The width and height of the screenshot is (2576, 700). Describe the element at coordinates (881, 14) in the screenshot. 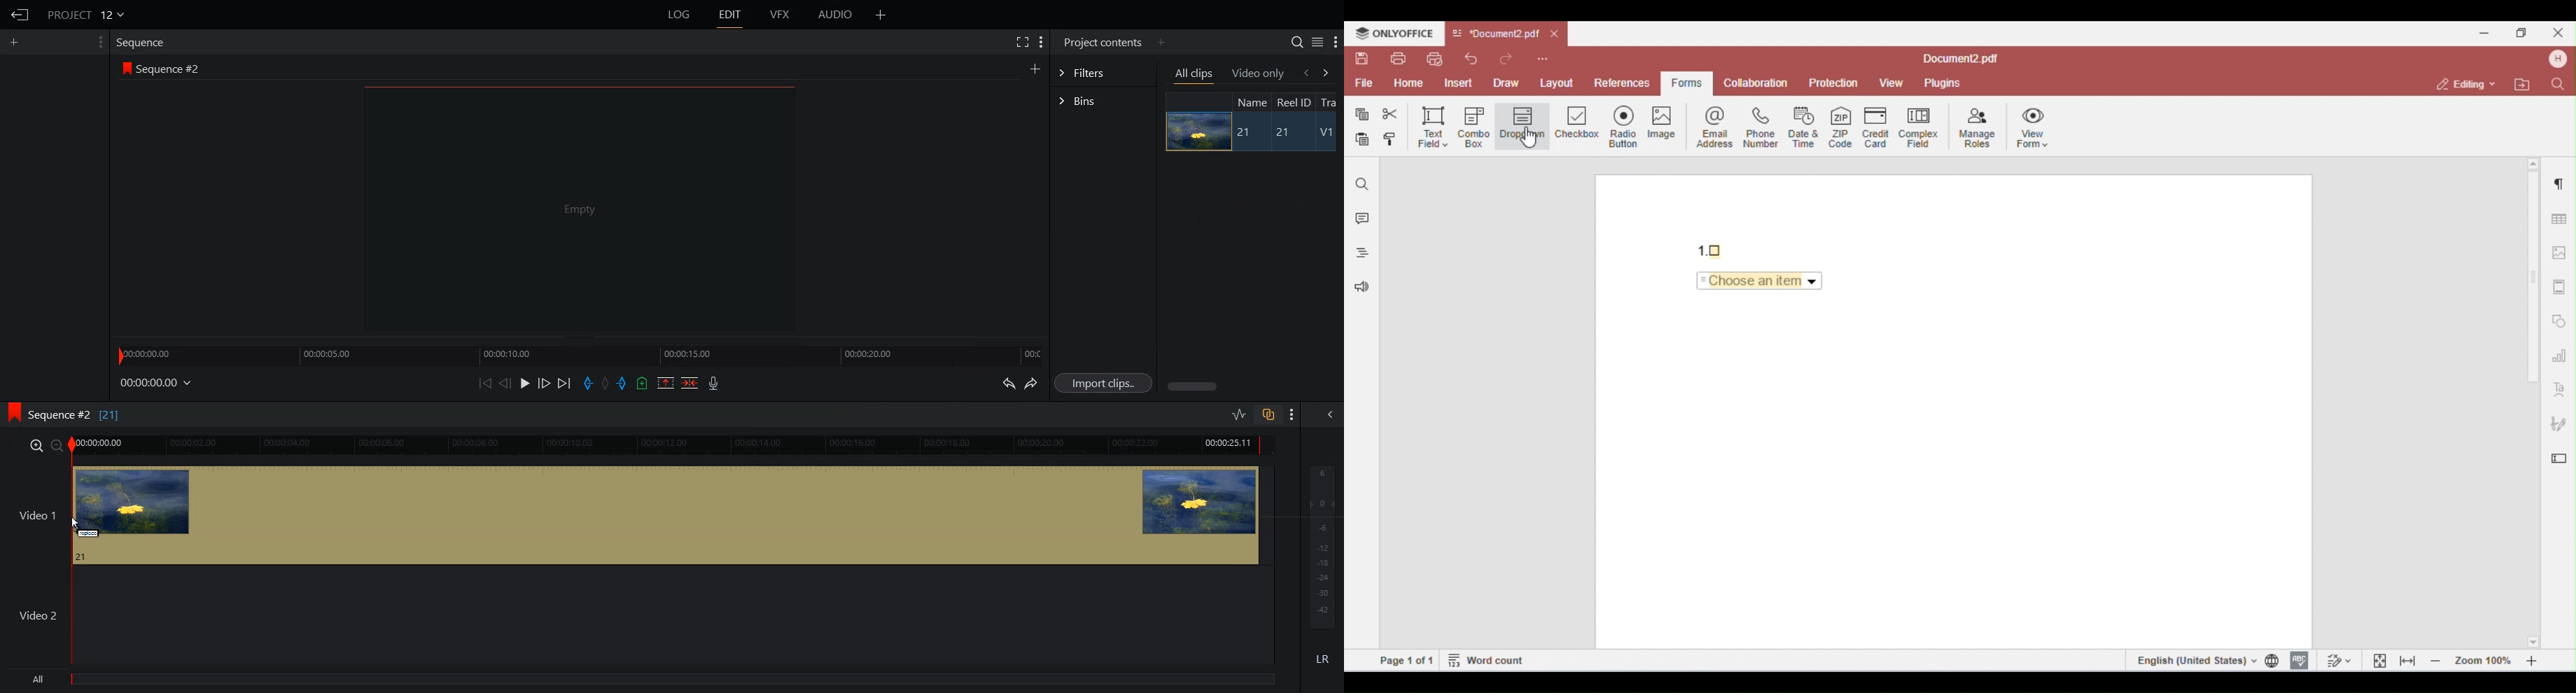

I see `Add Panel` at that location.